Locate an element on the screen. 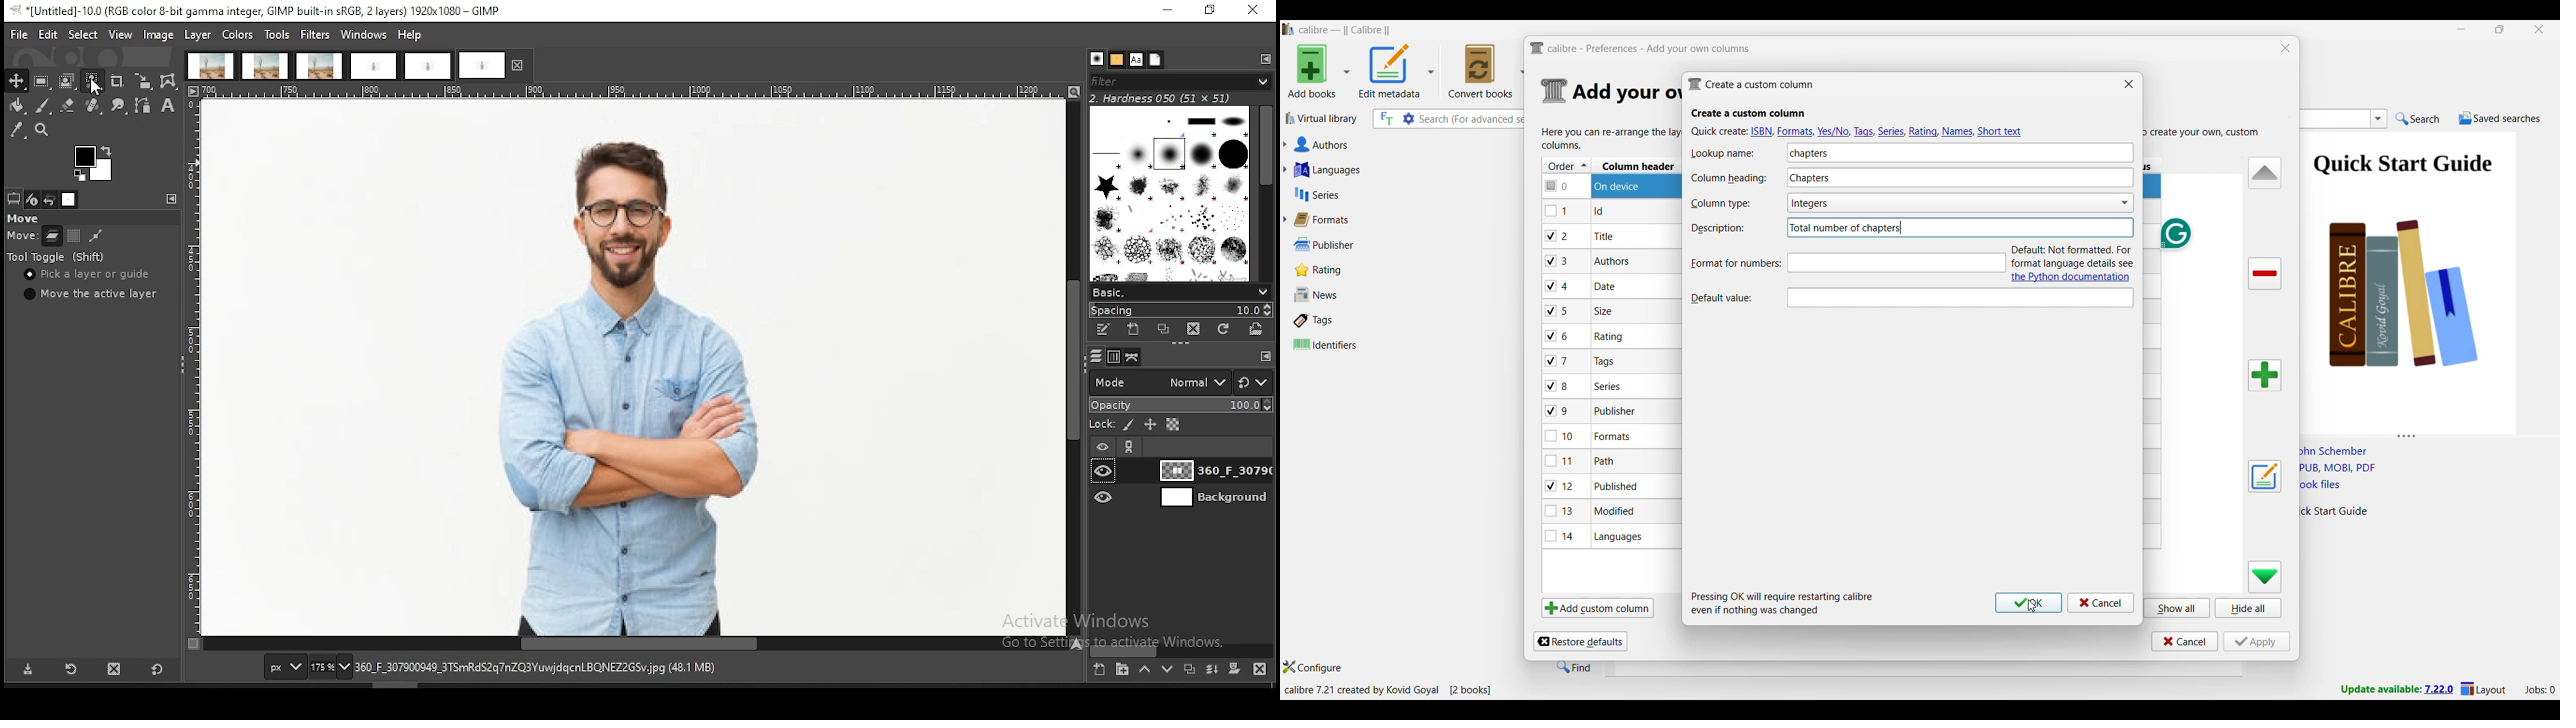 This screenshot has width=2576, height=728. smudge tool is located at coordinates (119, 106).